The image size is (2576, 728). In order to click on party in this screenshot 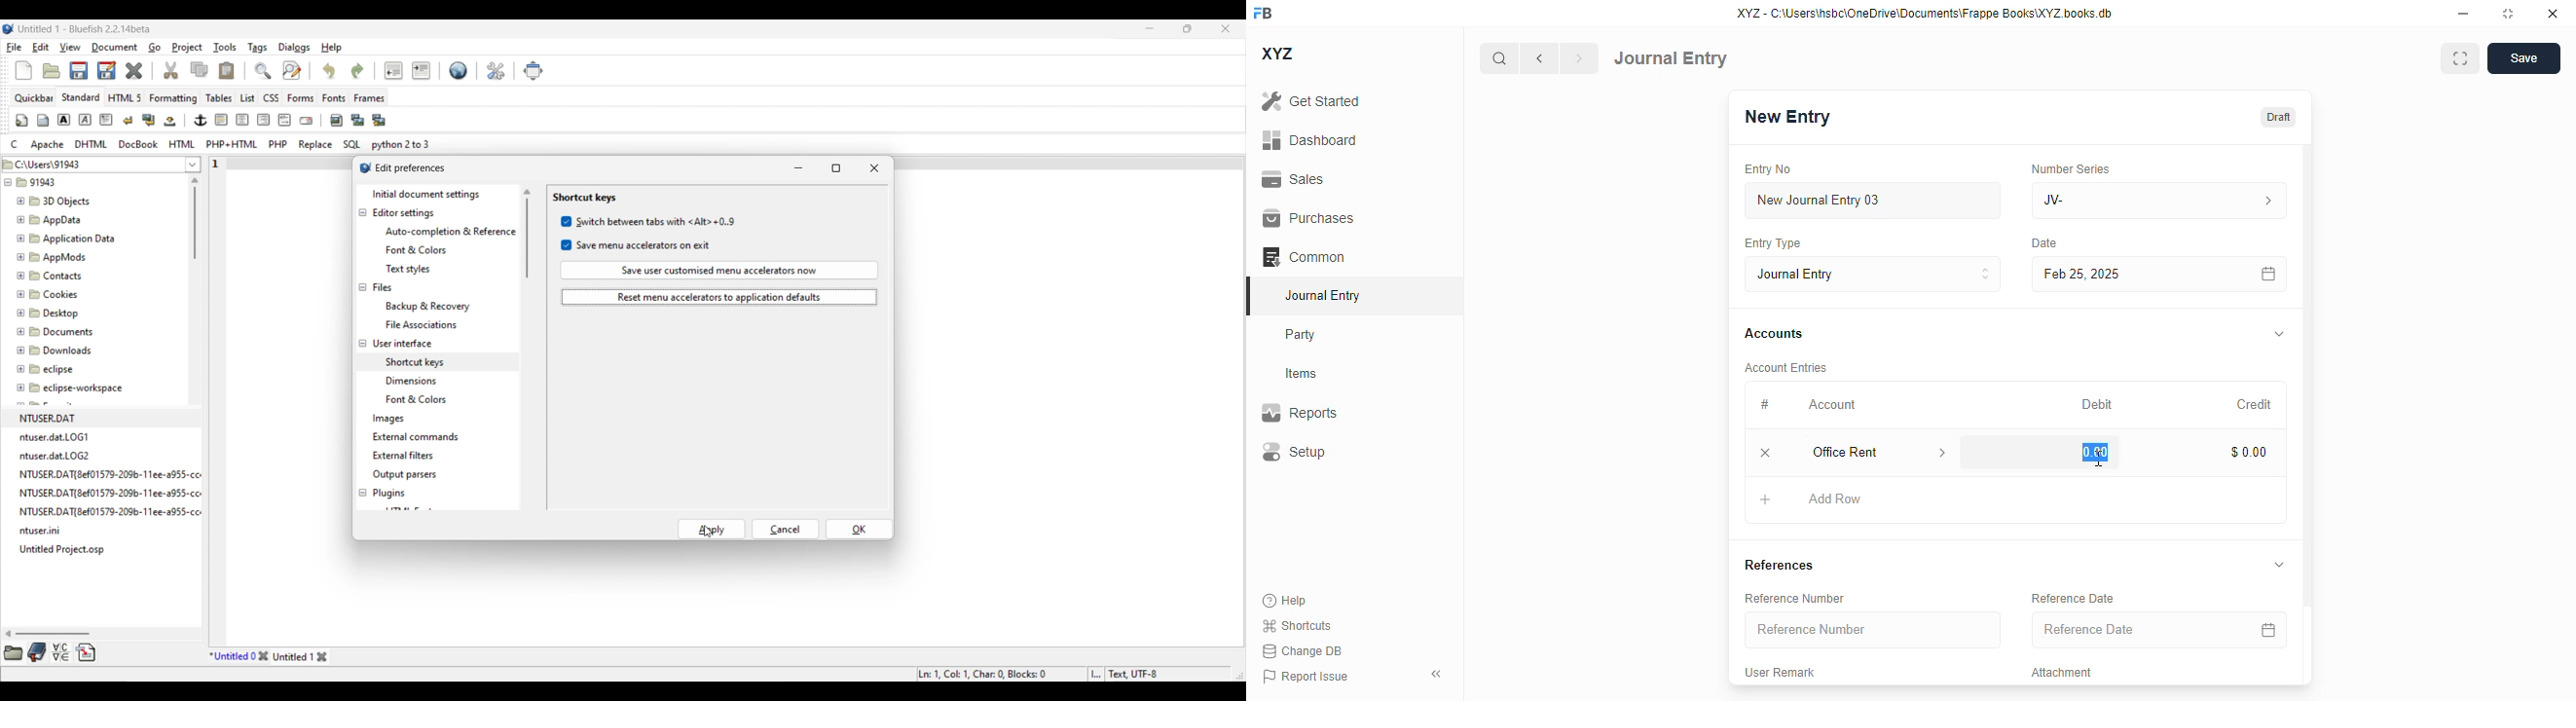, I will do `click(1301, 335)`.